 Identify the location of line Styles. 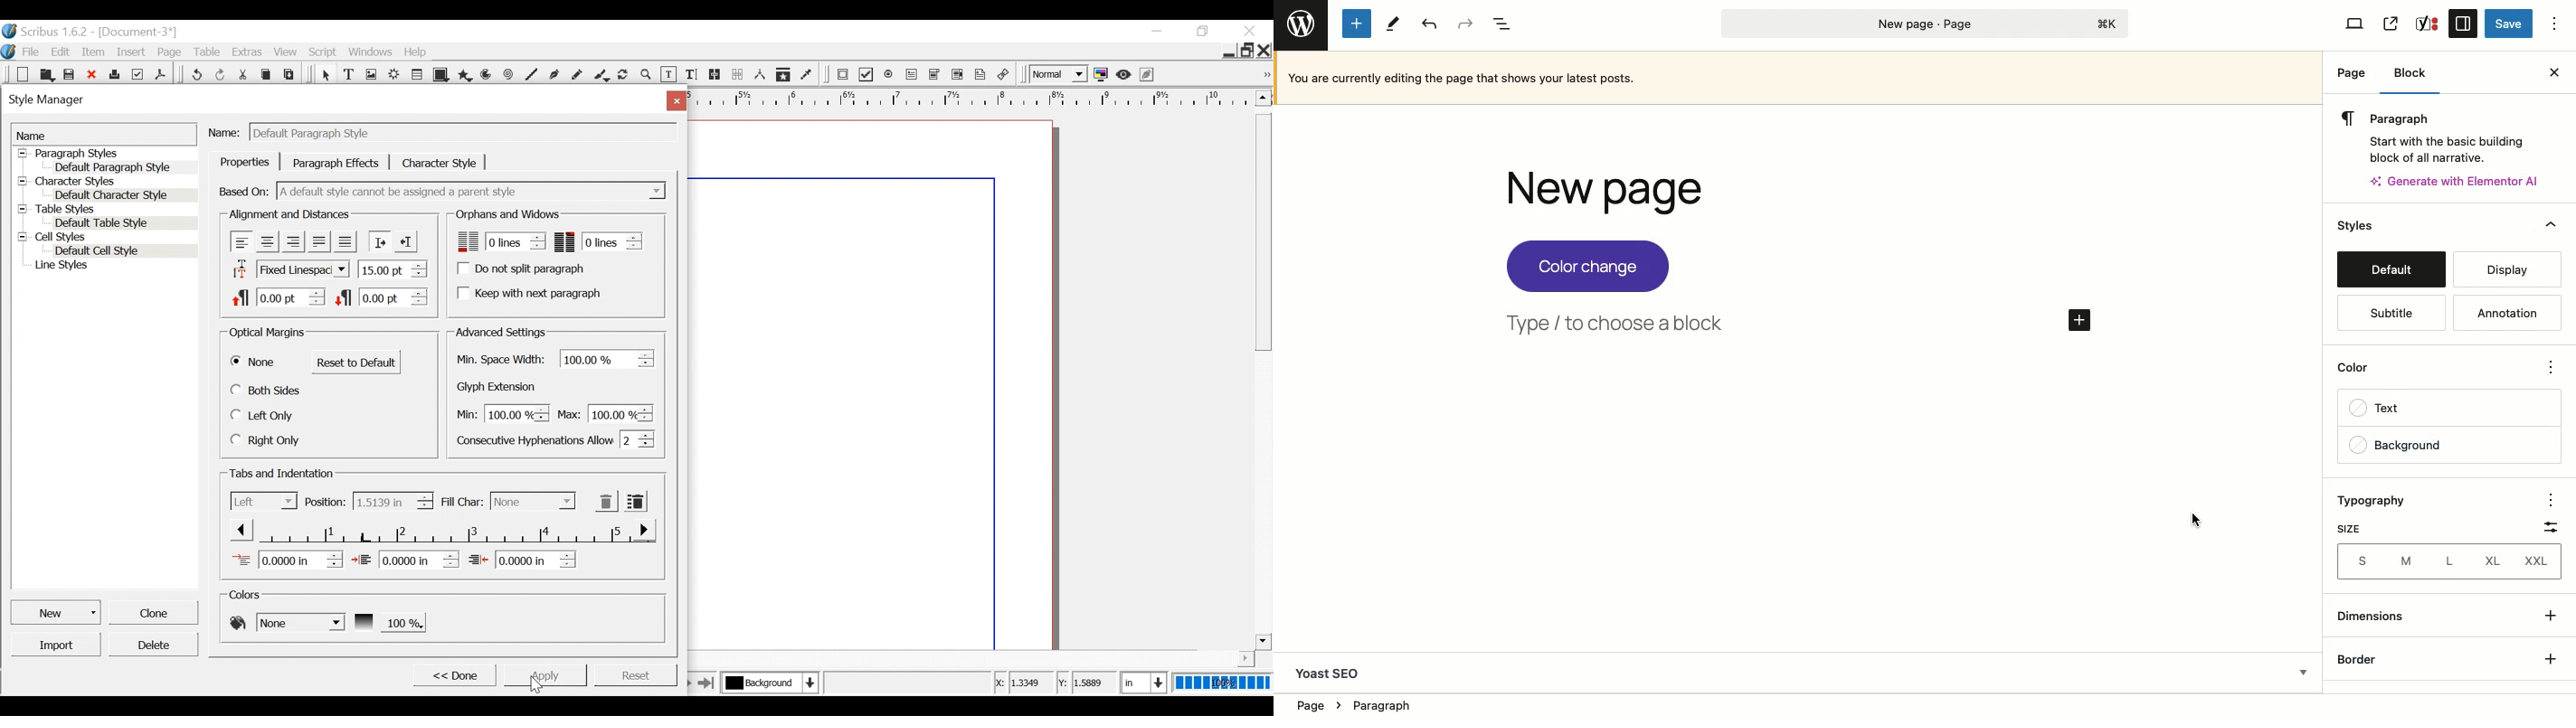
(113, 267).